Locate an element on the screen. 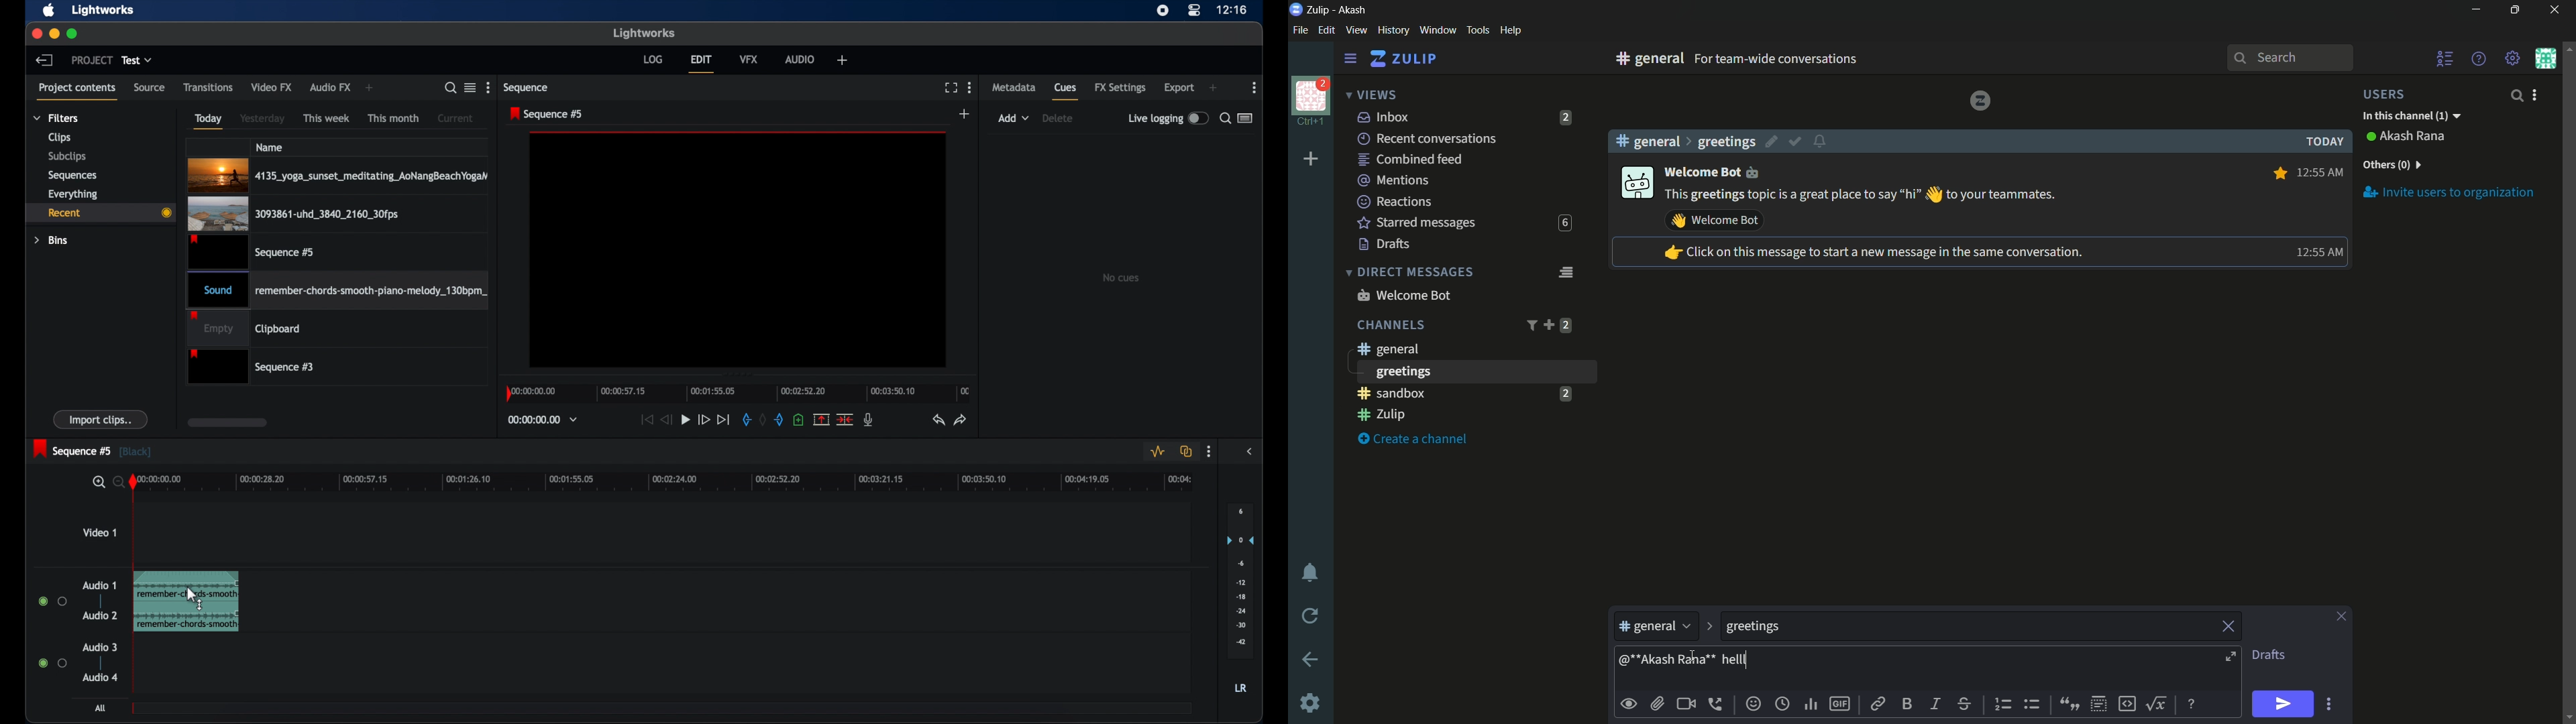  add poll is located at coordinates (1812, 705).